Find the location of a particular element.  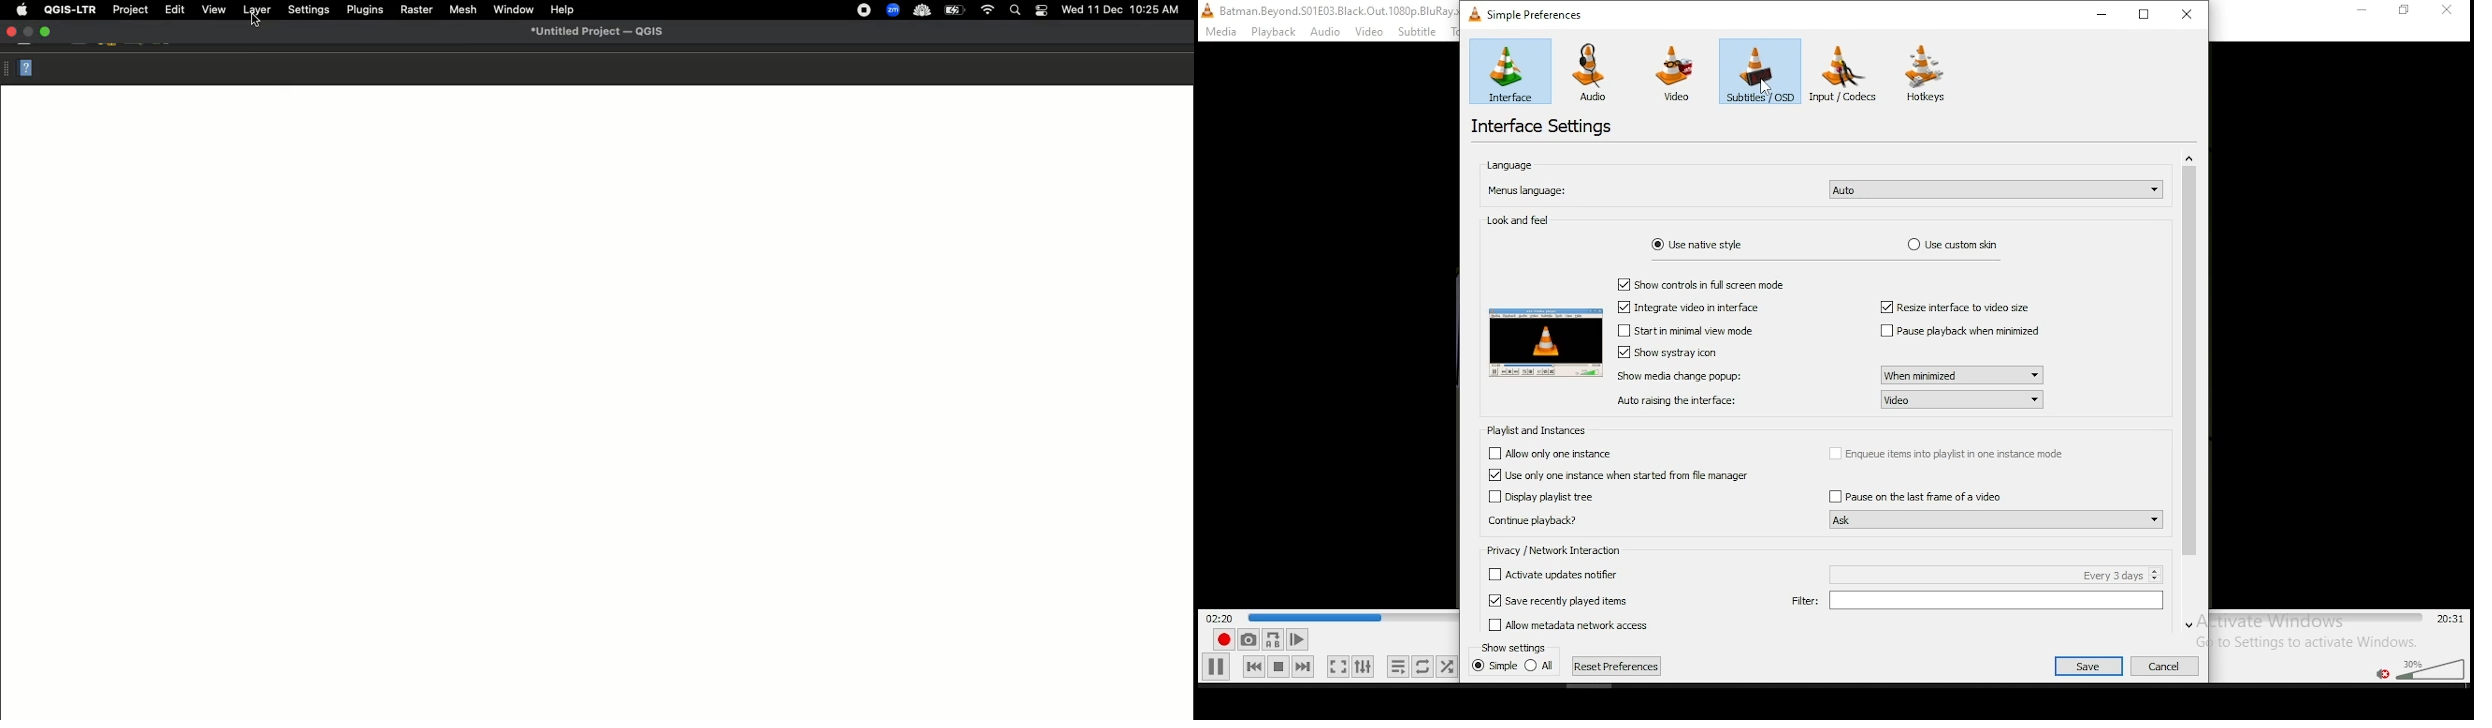

video is located at coordinates (1677, 75).